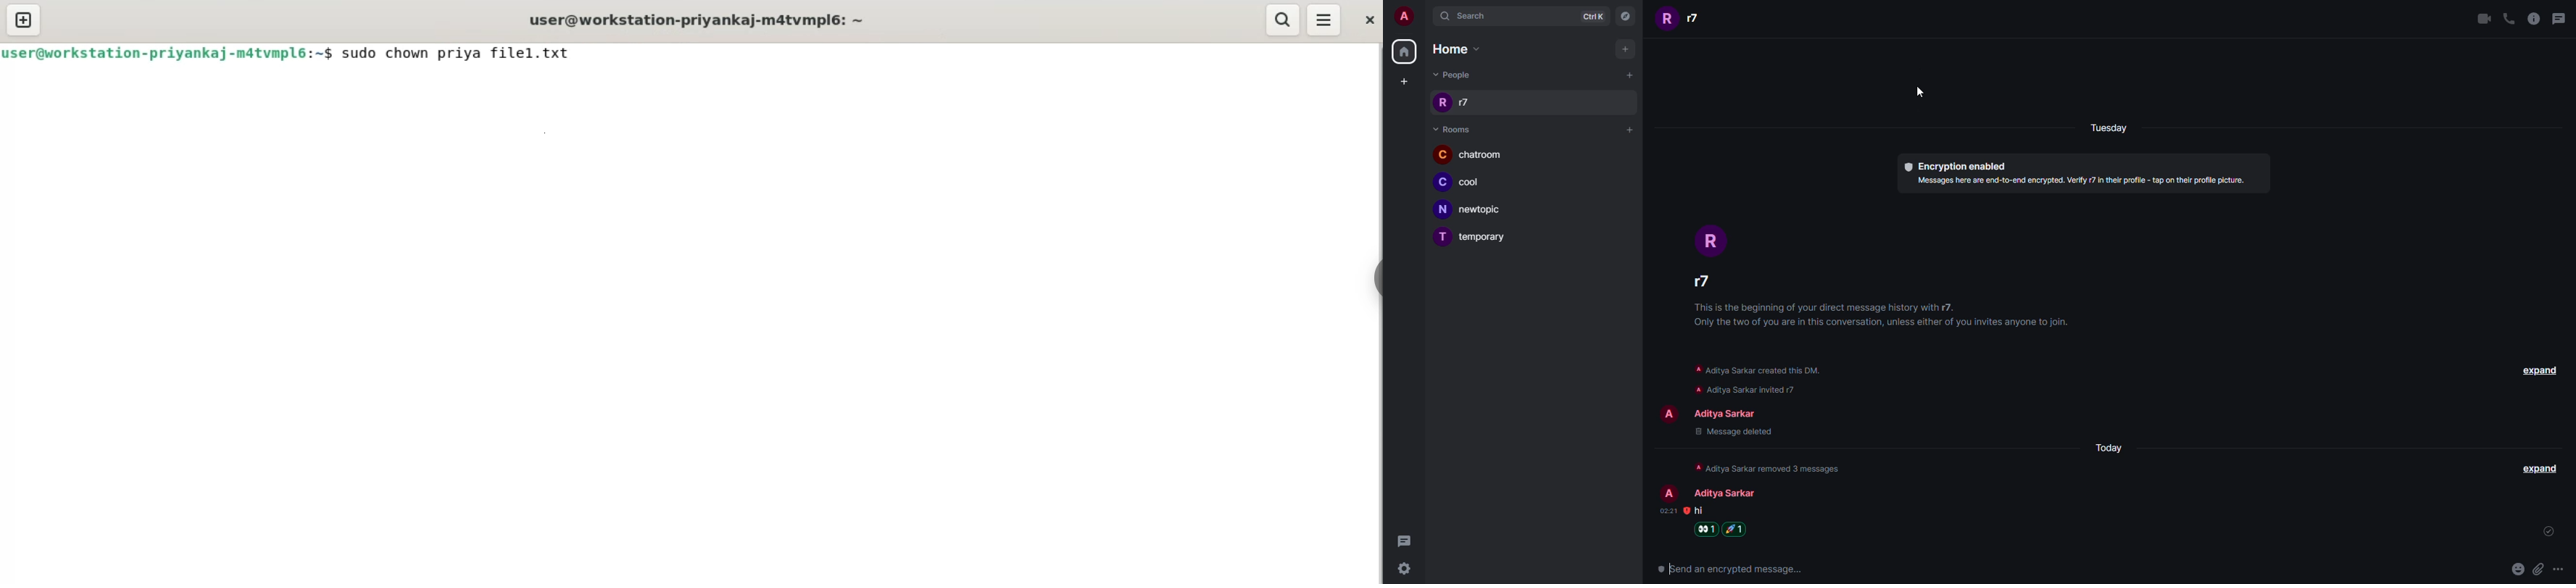 This screenshot has width=2576, height=588. I want to click on profile, so click(1669, 416).